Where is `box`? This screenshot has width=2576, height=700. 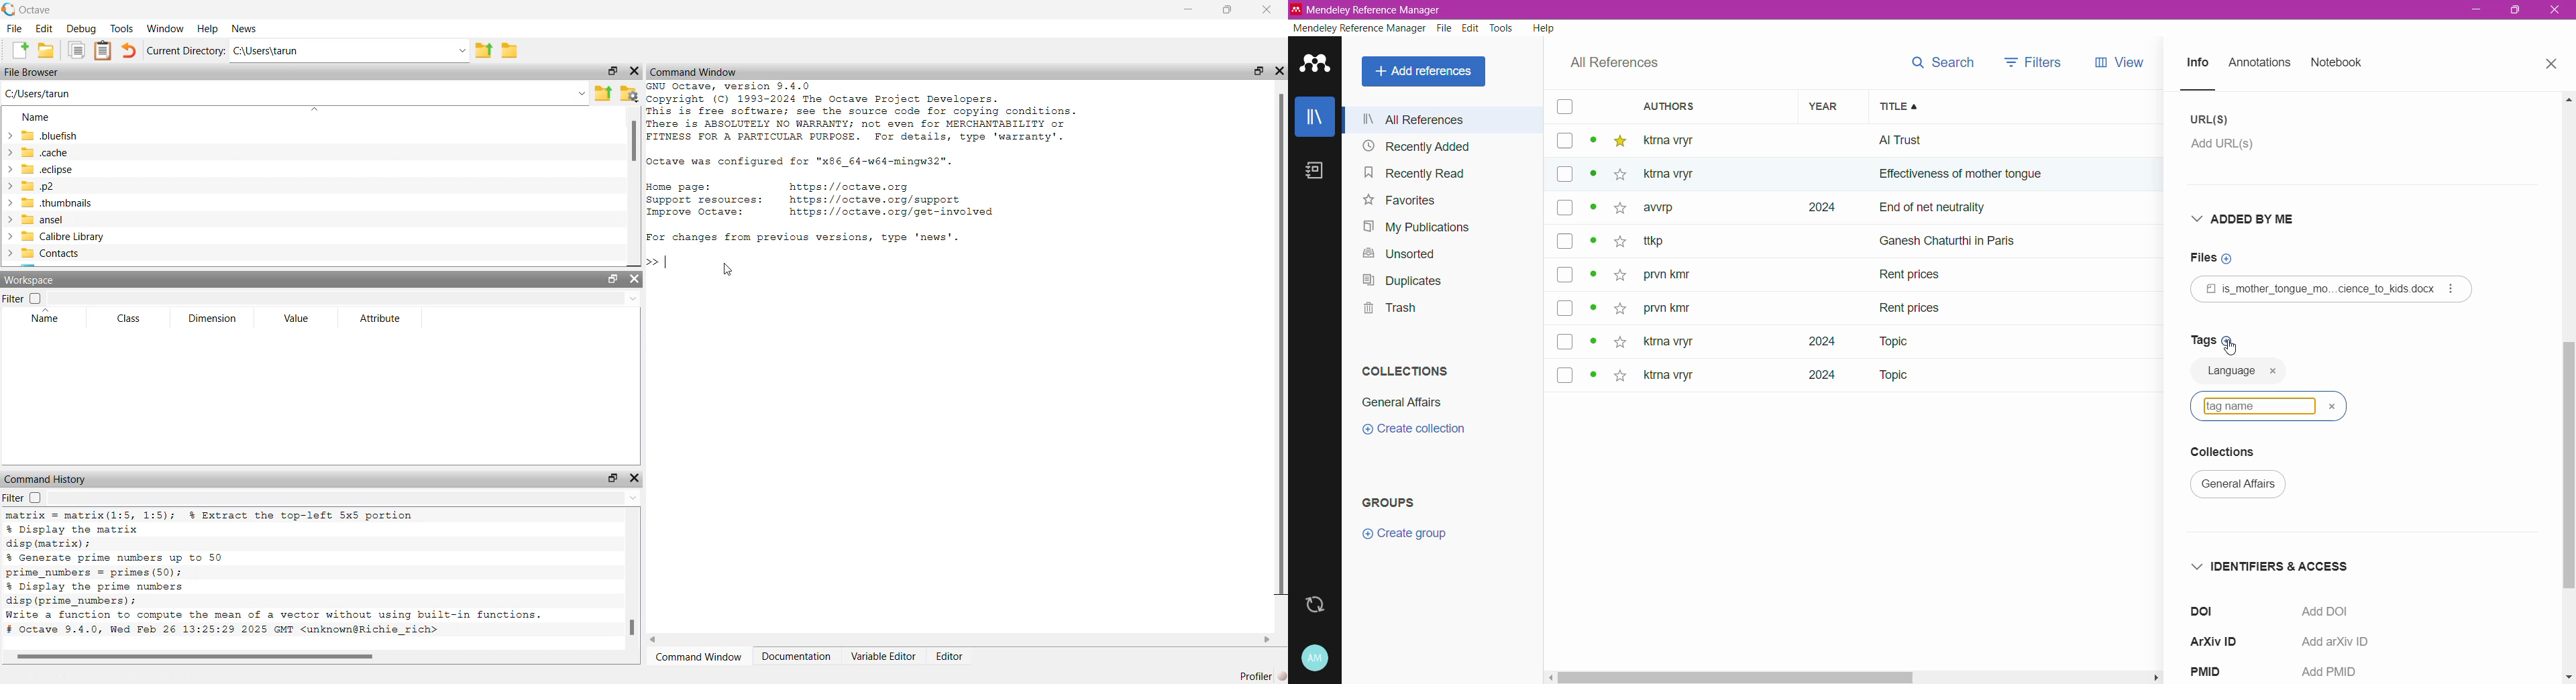 box is located at coordinates (1565, 209).